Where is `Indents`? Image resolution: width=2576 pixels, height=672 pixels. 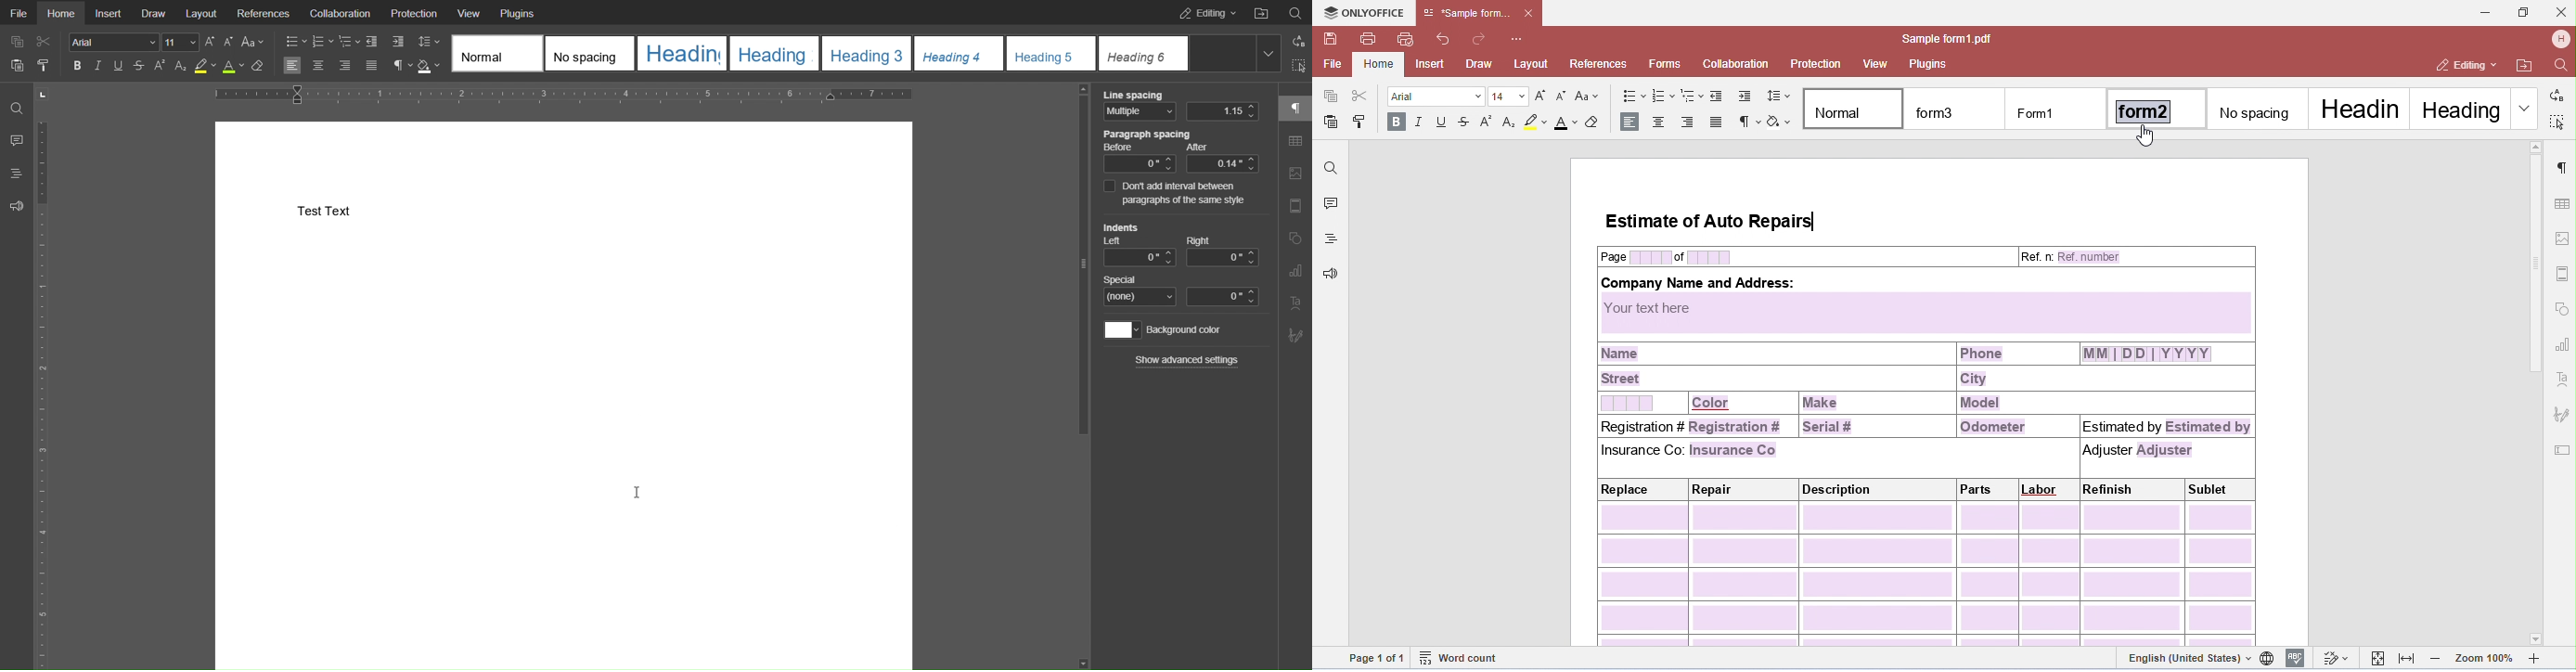
Indents is located at coordinates (385, 42).